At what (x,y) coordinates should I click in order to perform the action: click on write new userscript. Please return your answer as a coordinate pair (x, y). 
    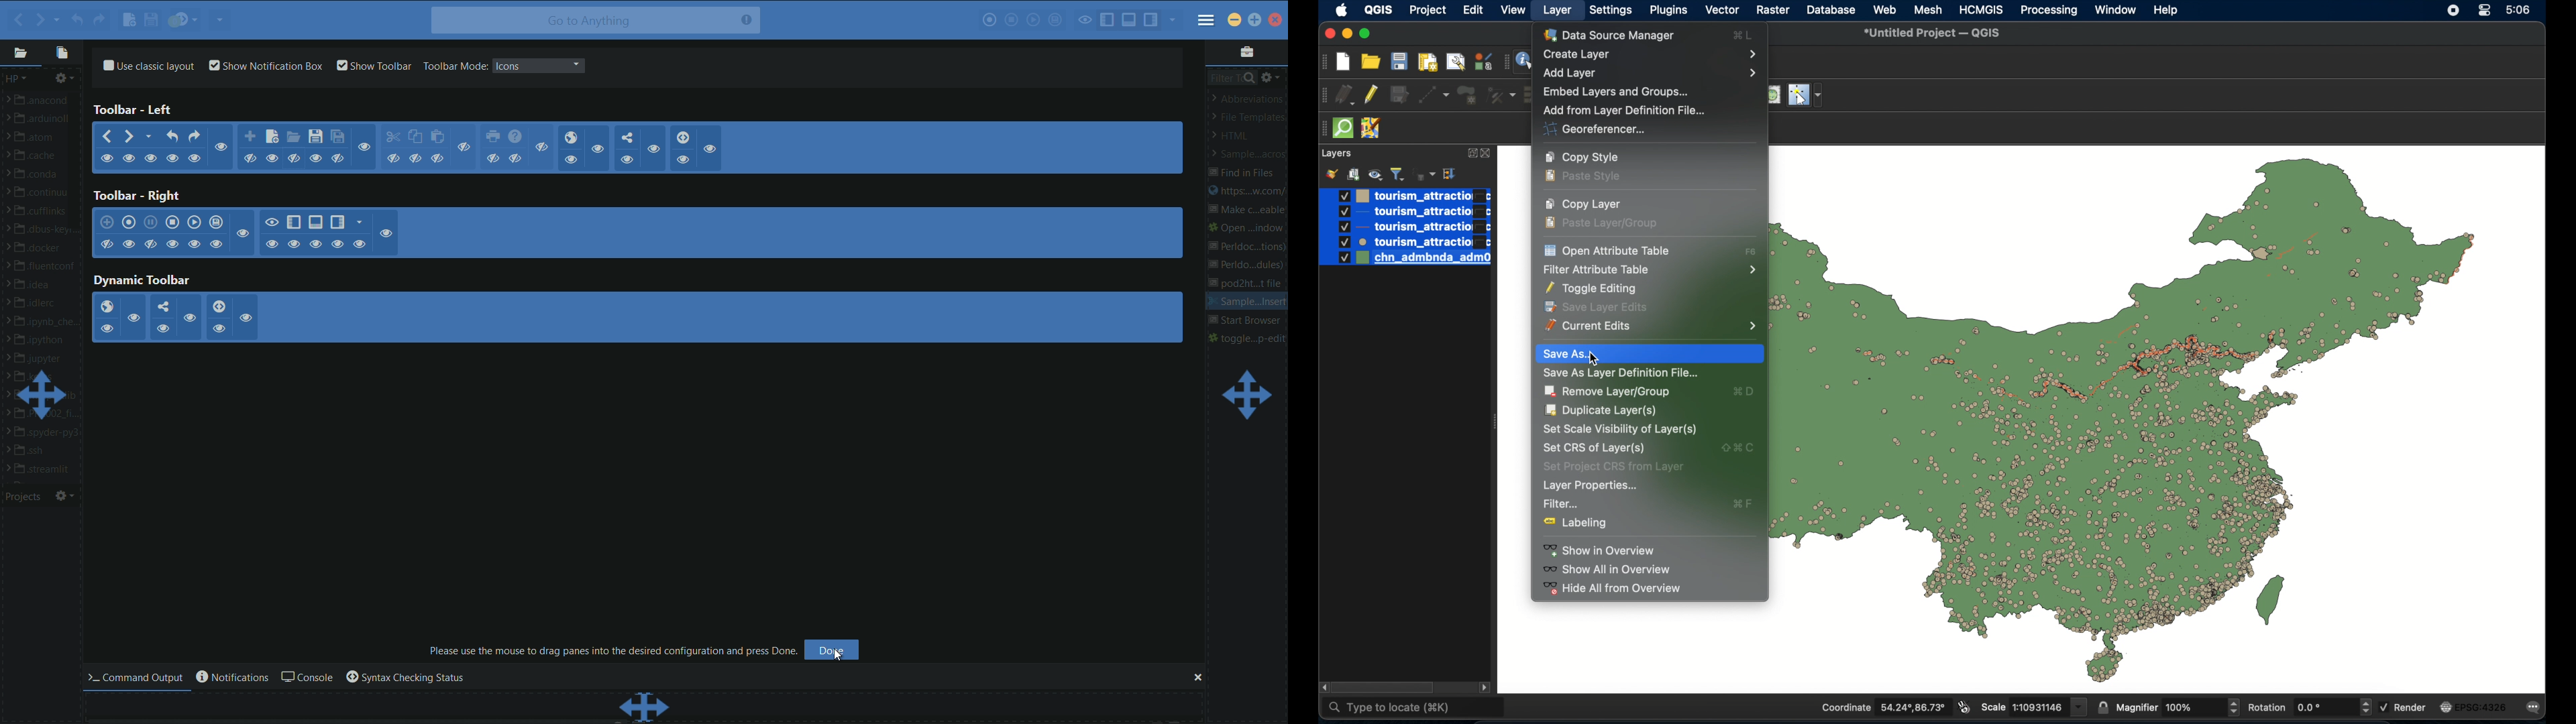
    Looking at the image, I should click on (107, 223).